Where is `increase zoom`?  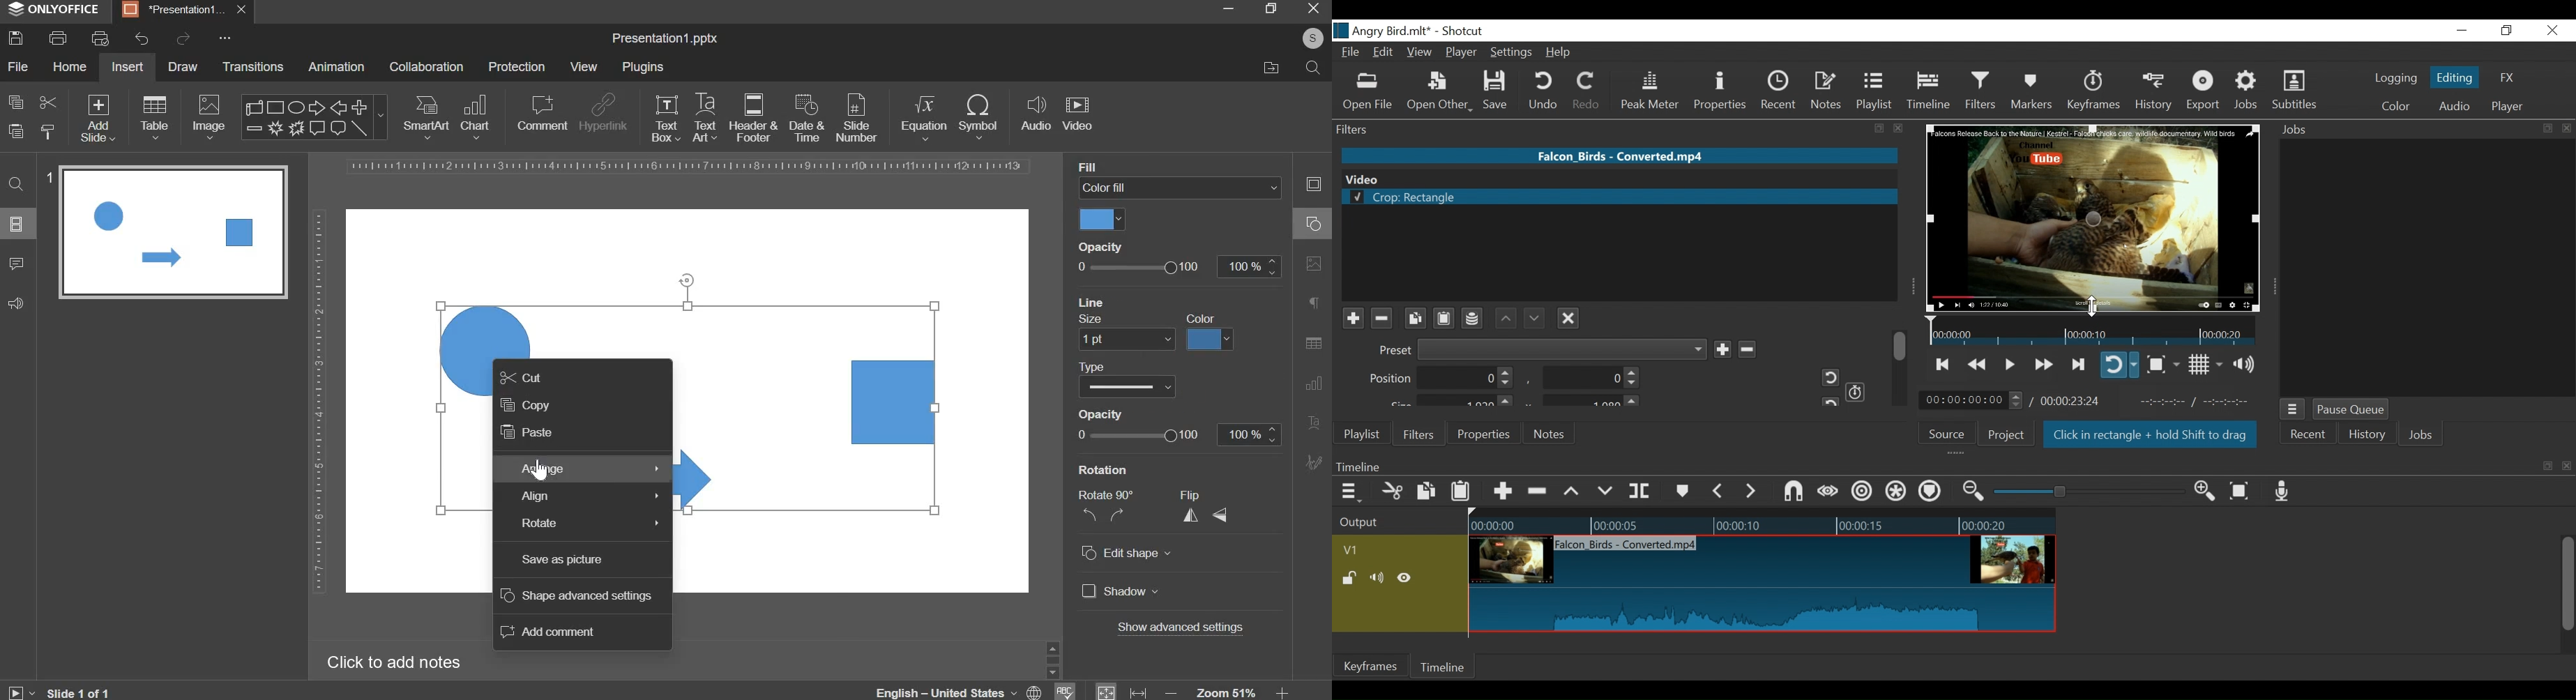 increase zoom is located at coordinates (1284, 692).